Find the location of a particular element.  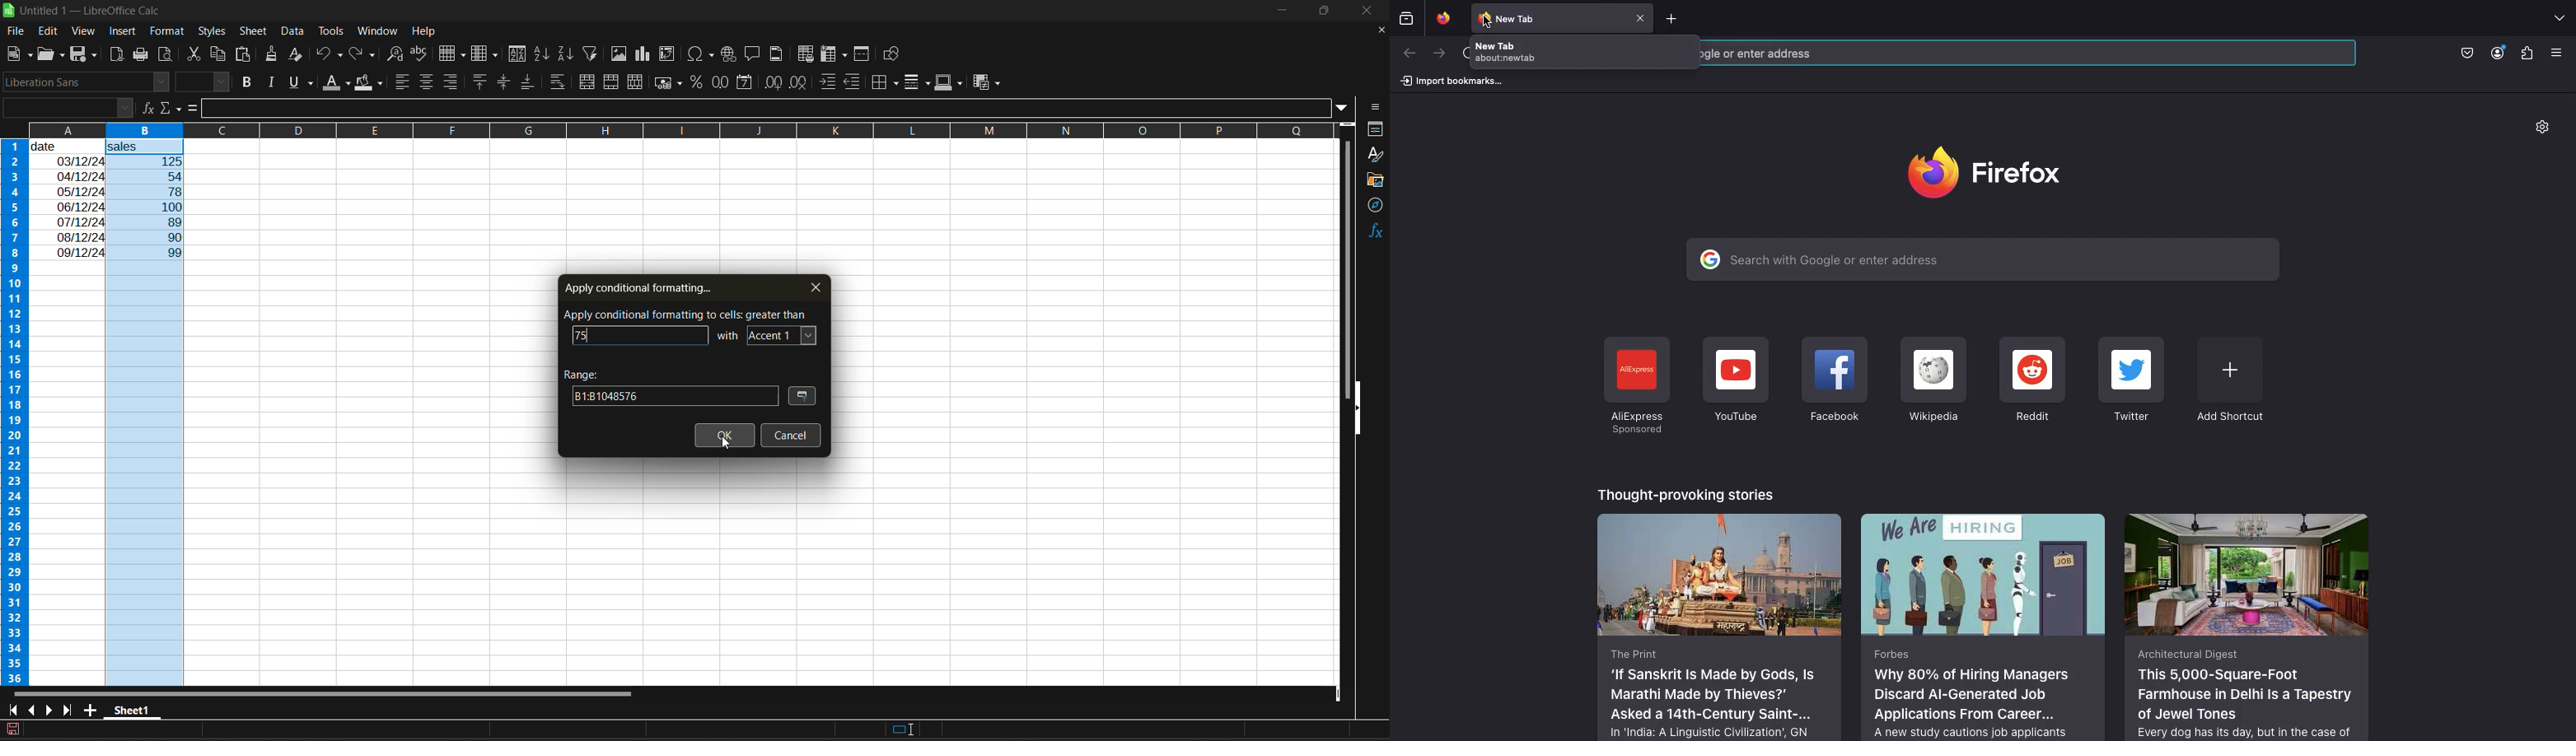

name box is located at coordinates (65, 107).